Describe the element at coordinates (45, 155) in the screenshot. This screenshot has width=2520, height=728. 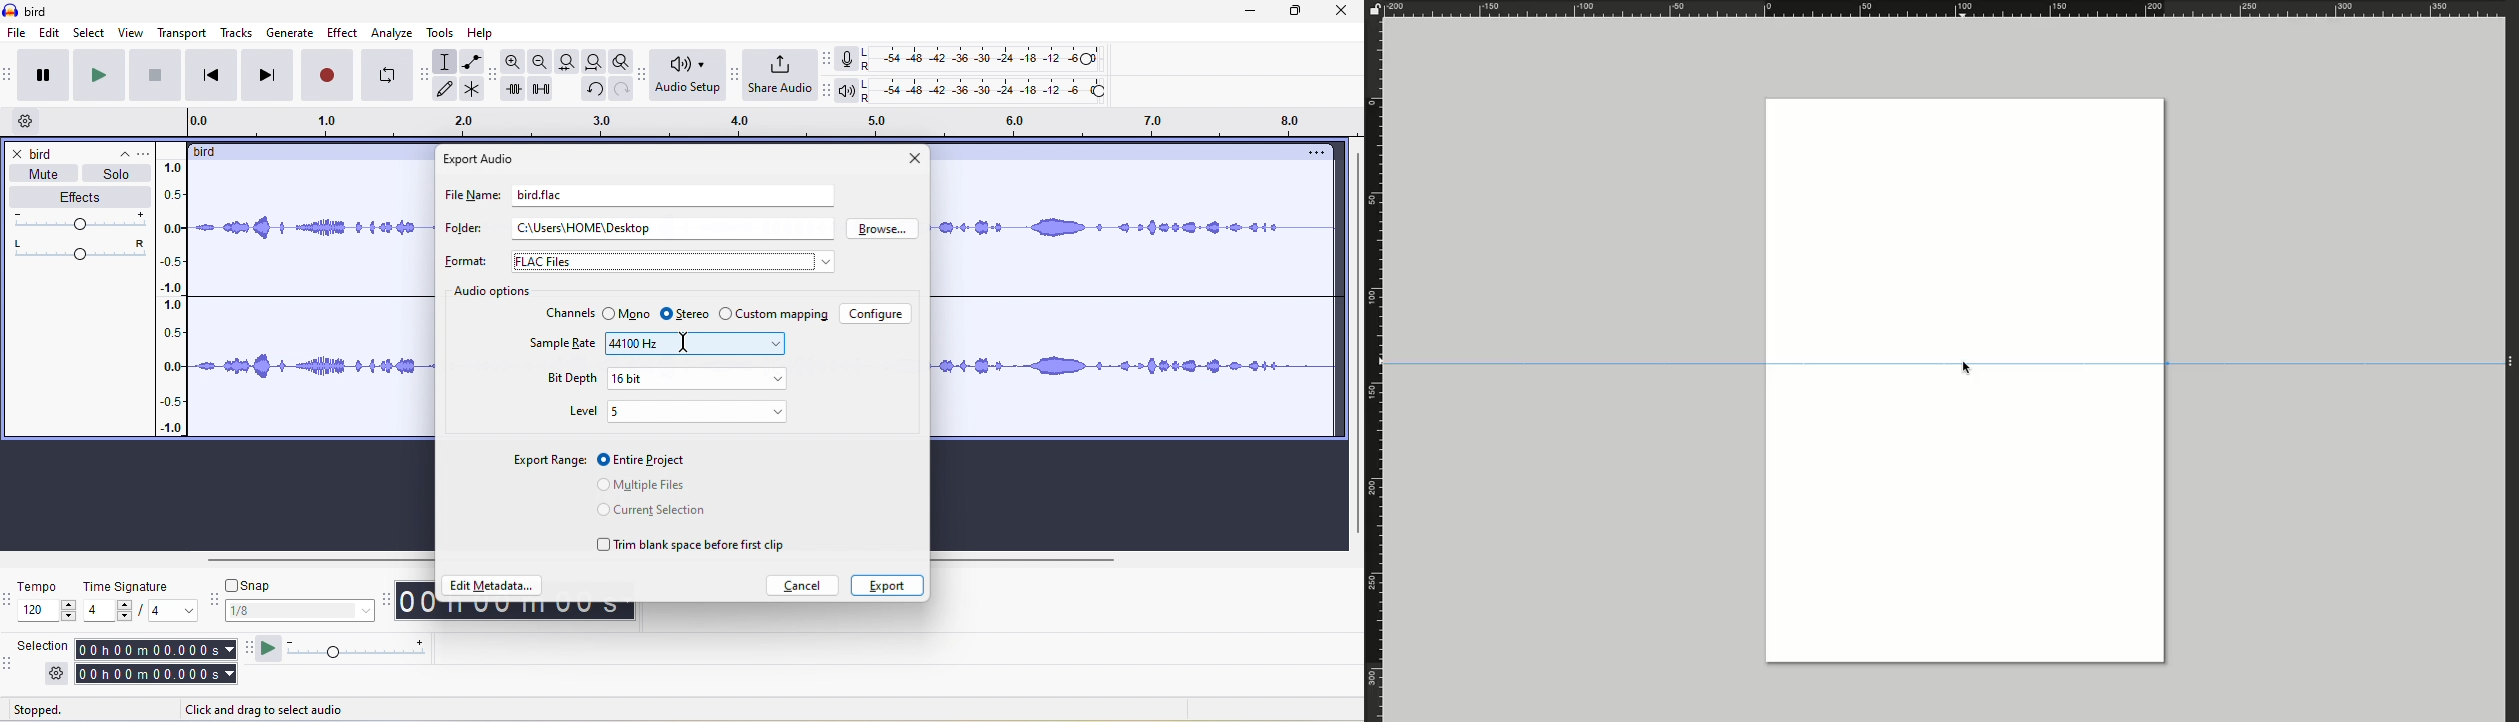
I see `bird` at that location.